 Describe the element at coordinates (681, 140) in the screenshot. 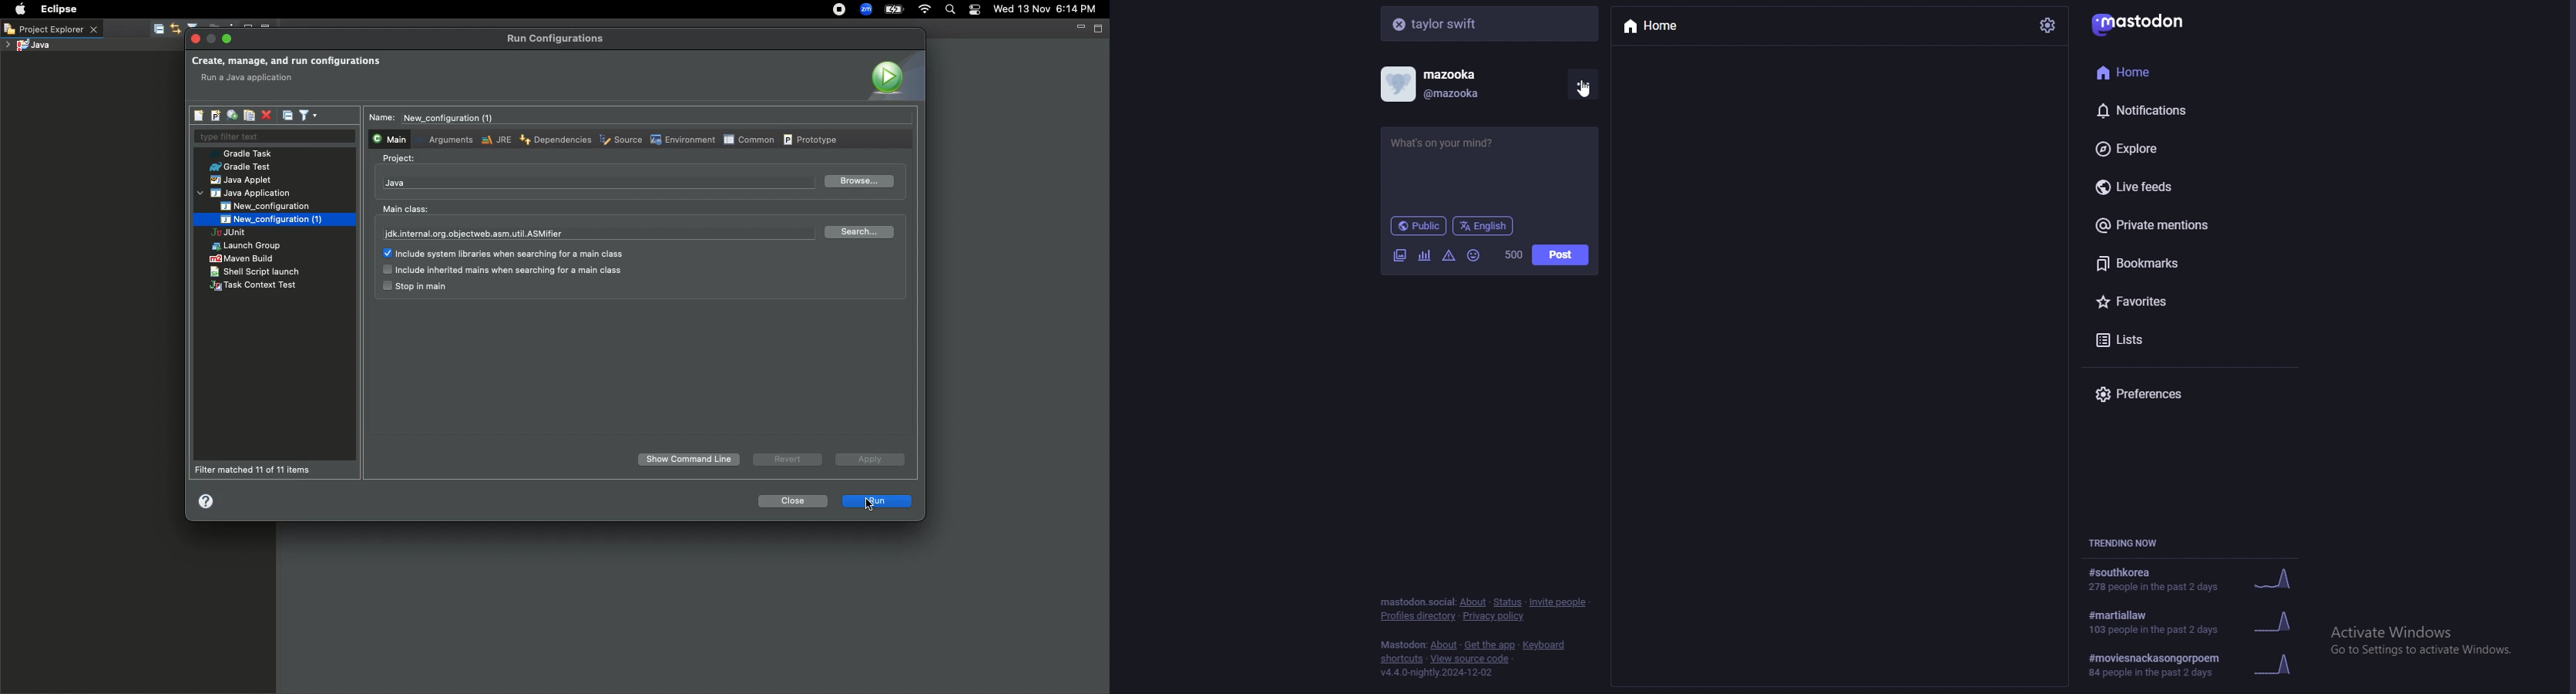

I see `Environment` at that location.